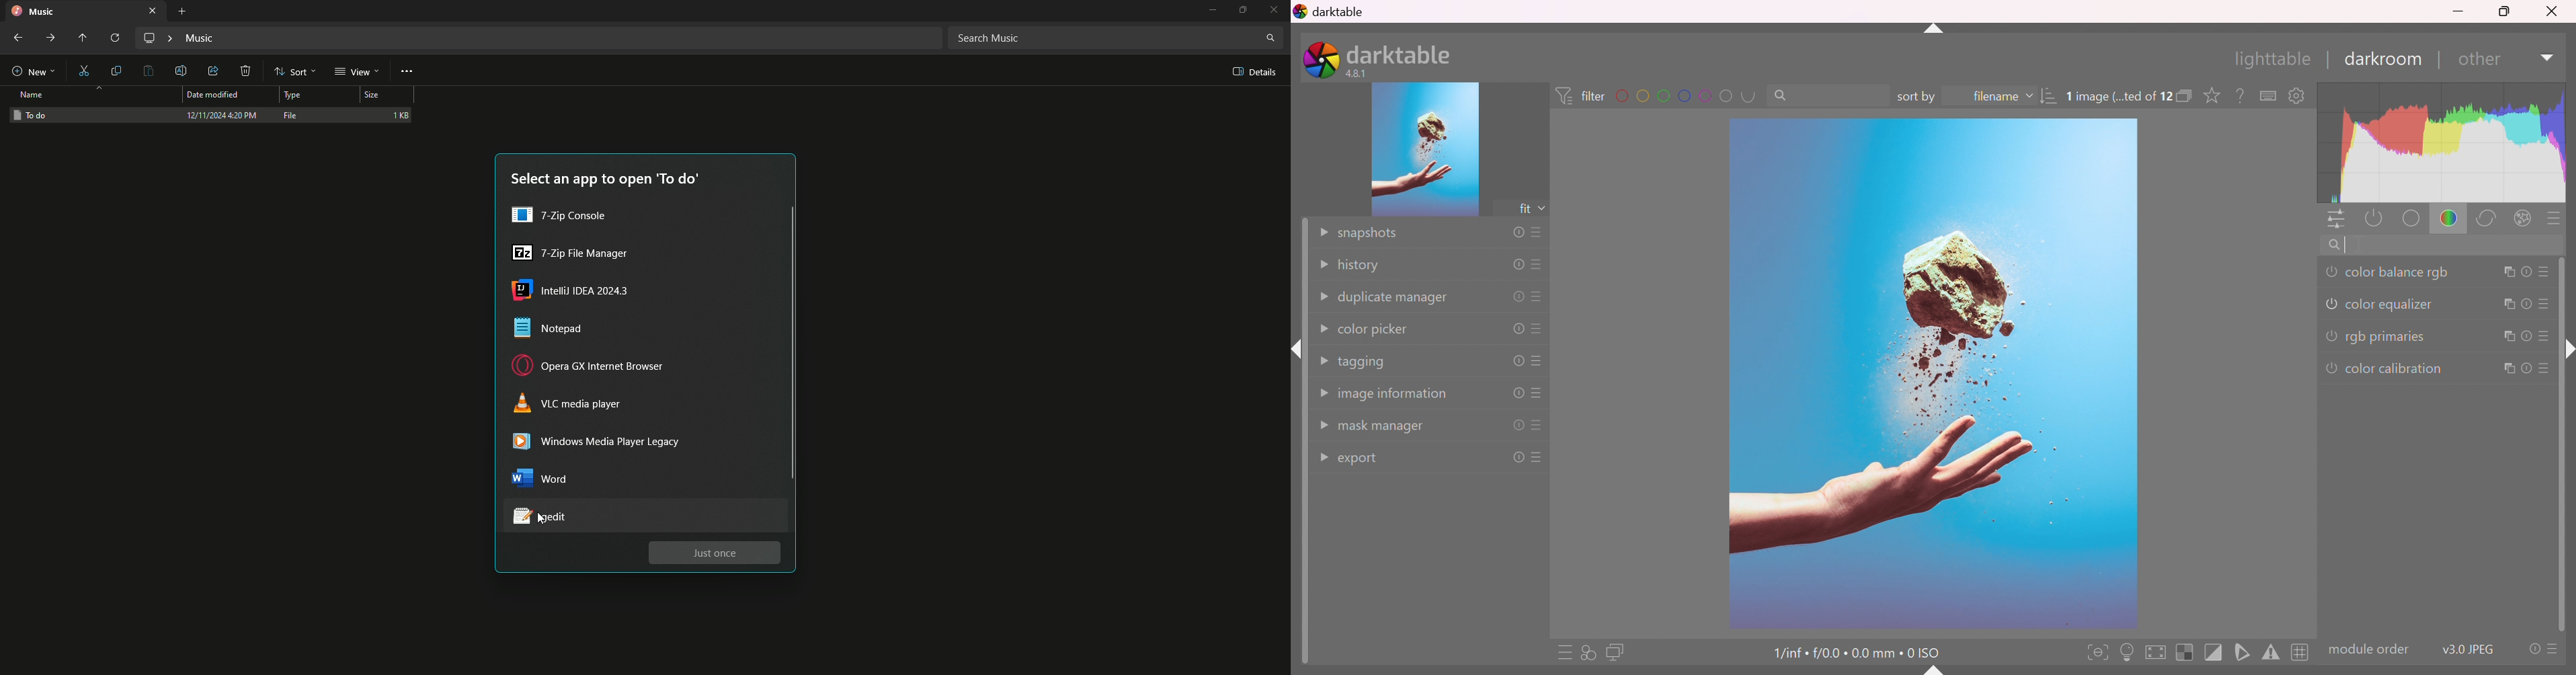 The height and width of the screenshot is (700, 2576). What do you see at coordinates (2243, 652) in the screenshot?
I see `toggle softproofing` at bounding box center [2243, 652].